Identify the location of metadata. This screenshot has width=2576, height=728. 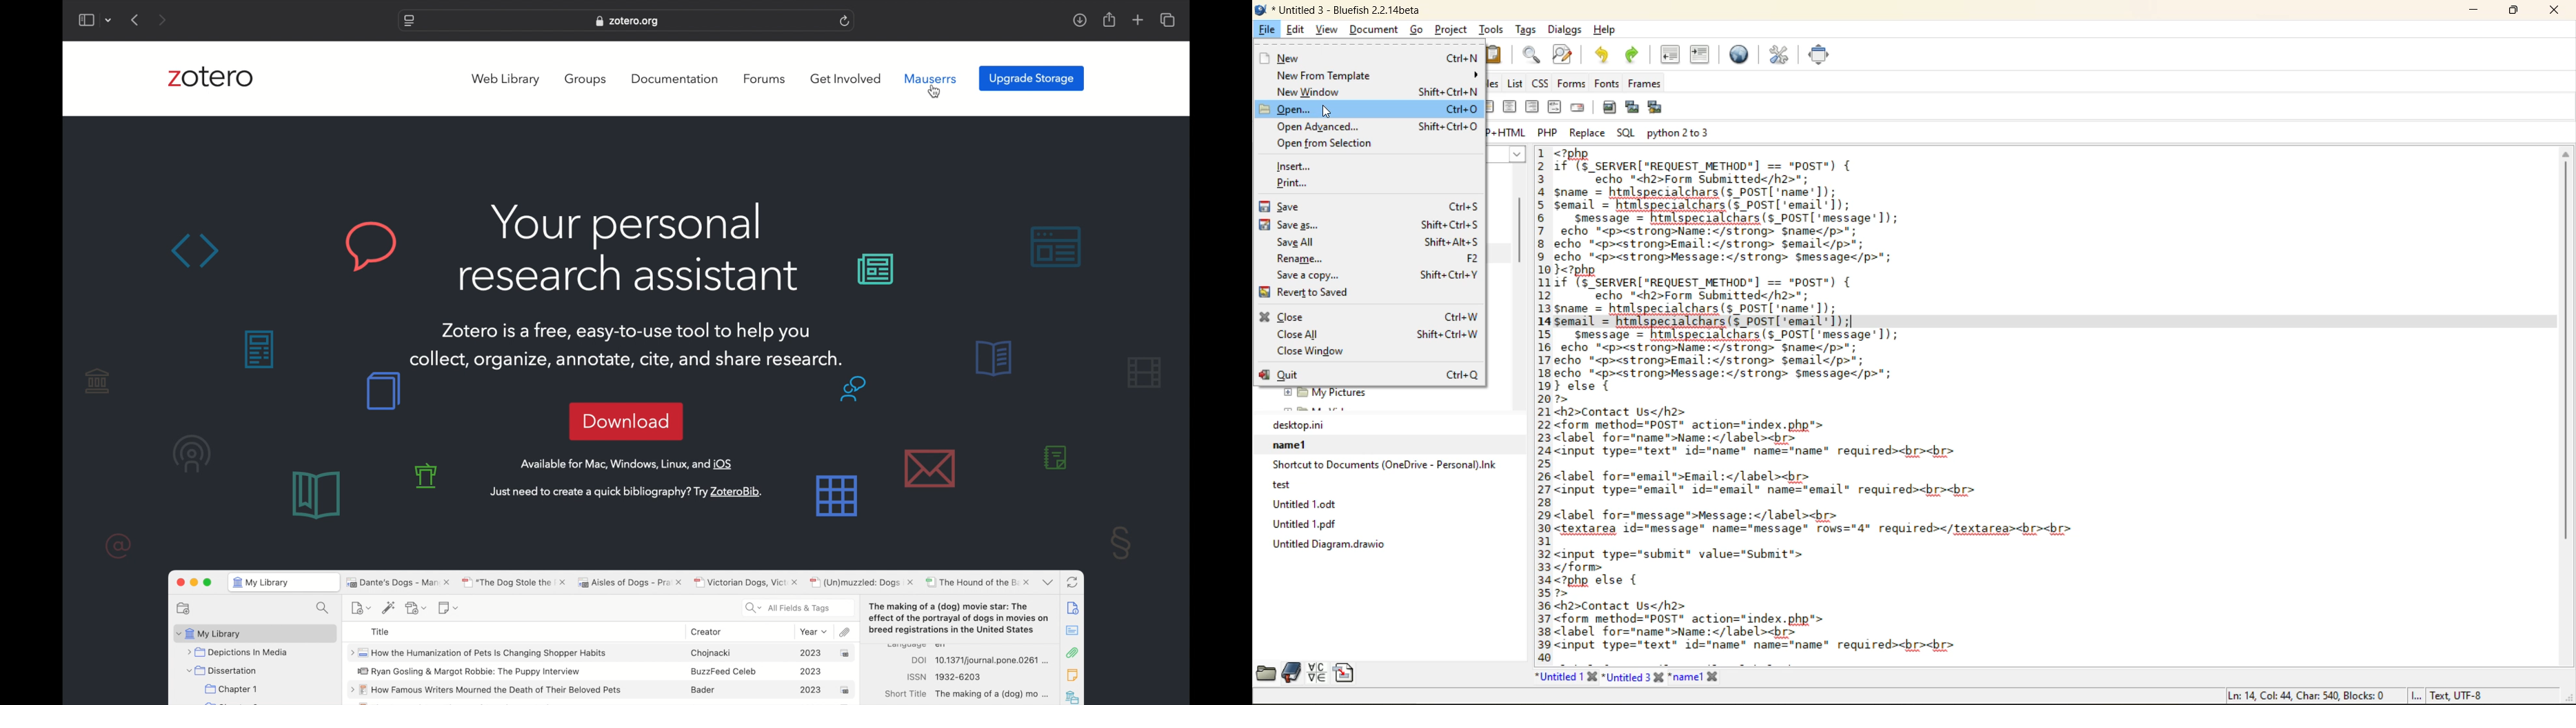
(2355, 696).